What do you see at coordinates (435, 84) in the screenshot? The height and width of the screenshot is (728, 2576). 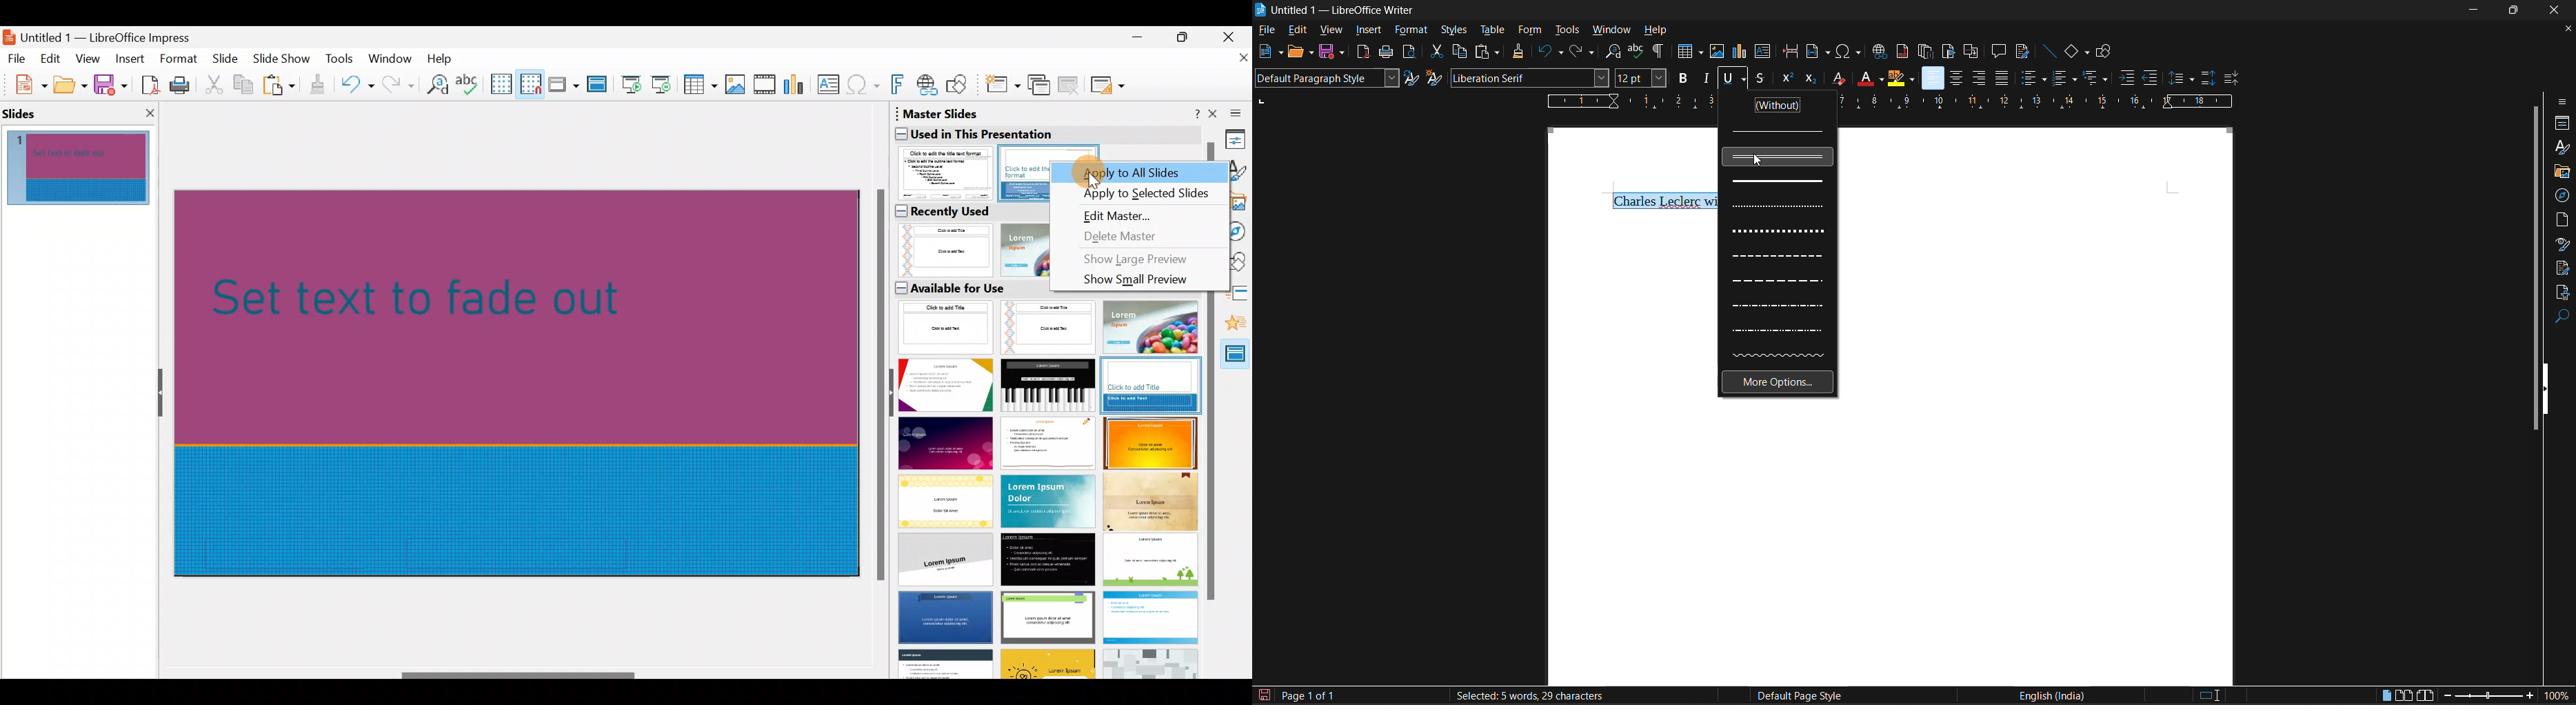 I see `Find and replace` at bounding box center [435, 84].